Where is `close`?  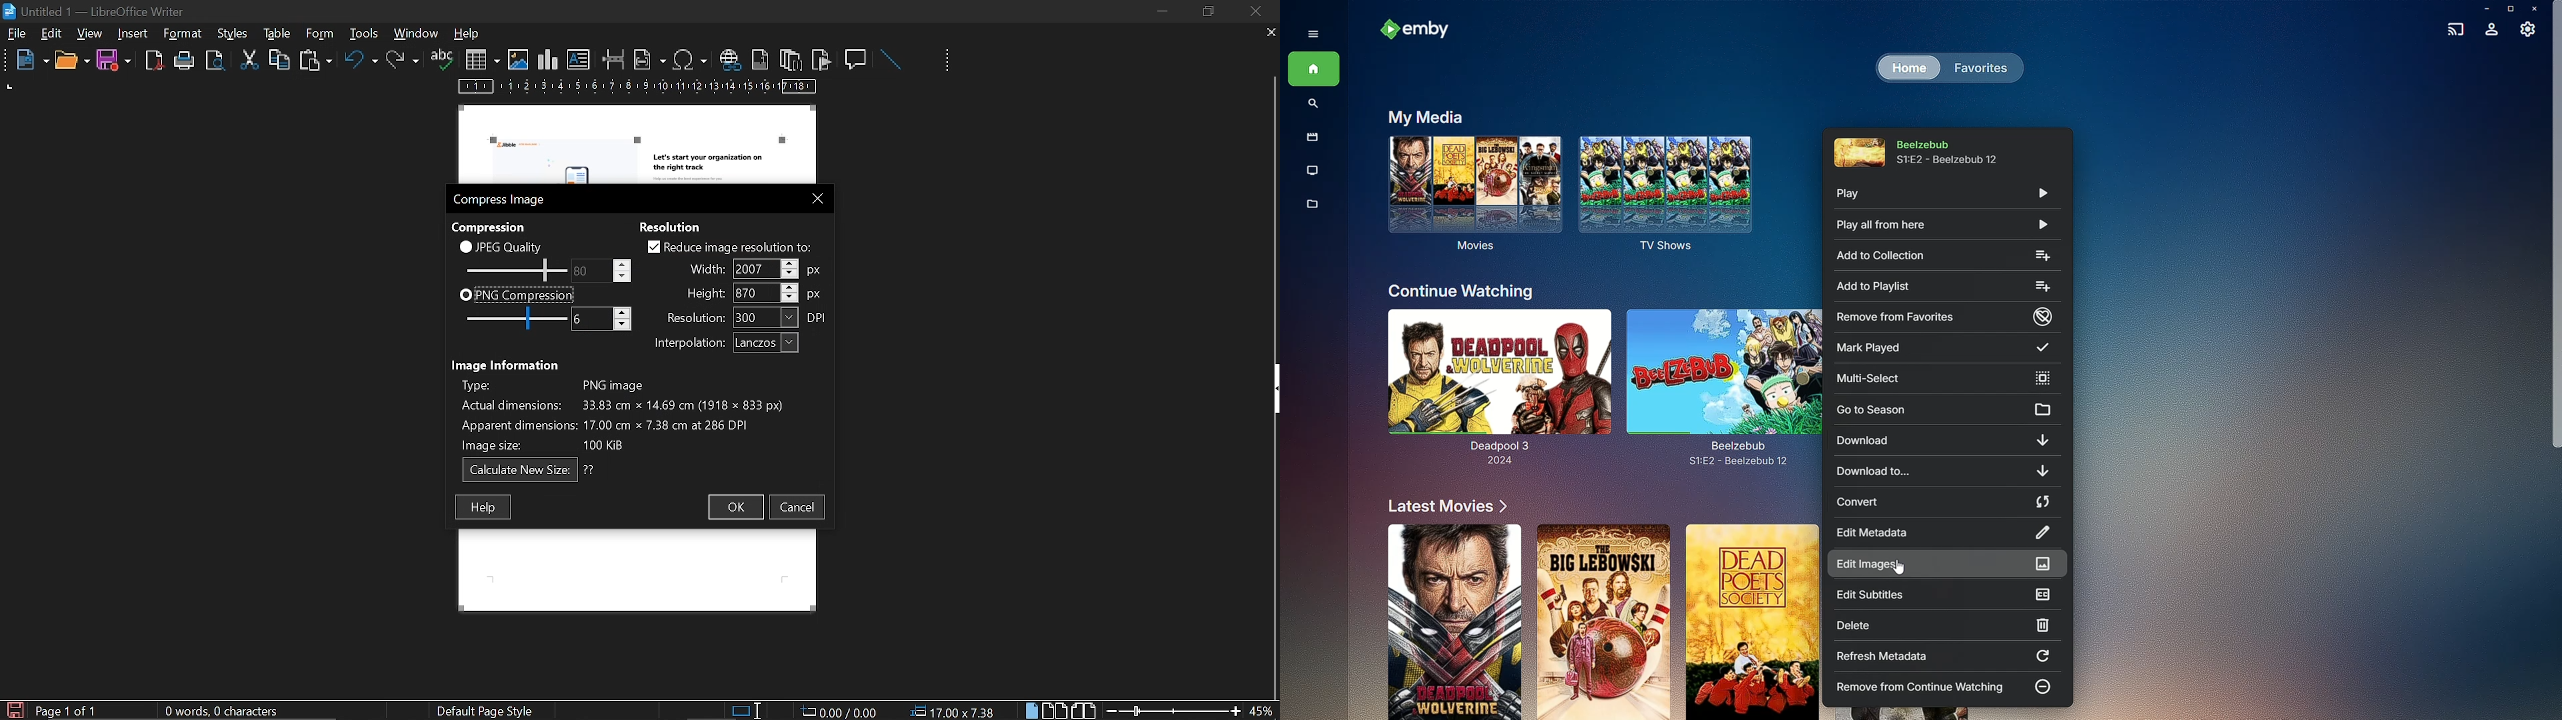
close is located at coordinates (813, 197).